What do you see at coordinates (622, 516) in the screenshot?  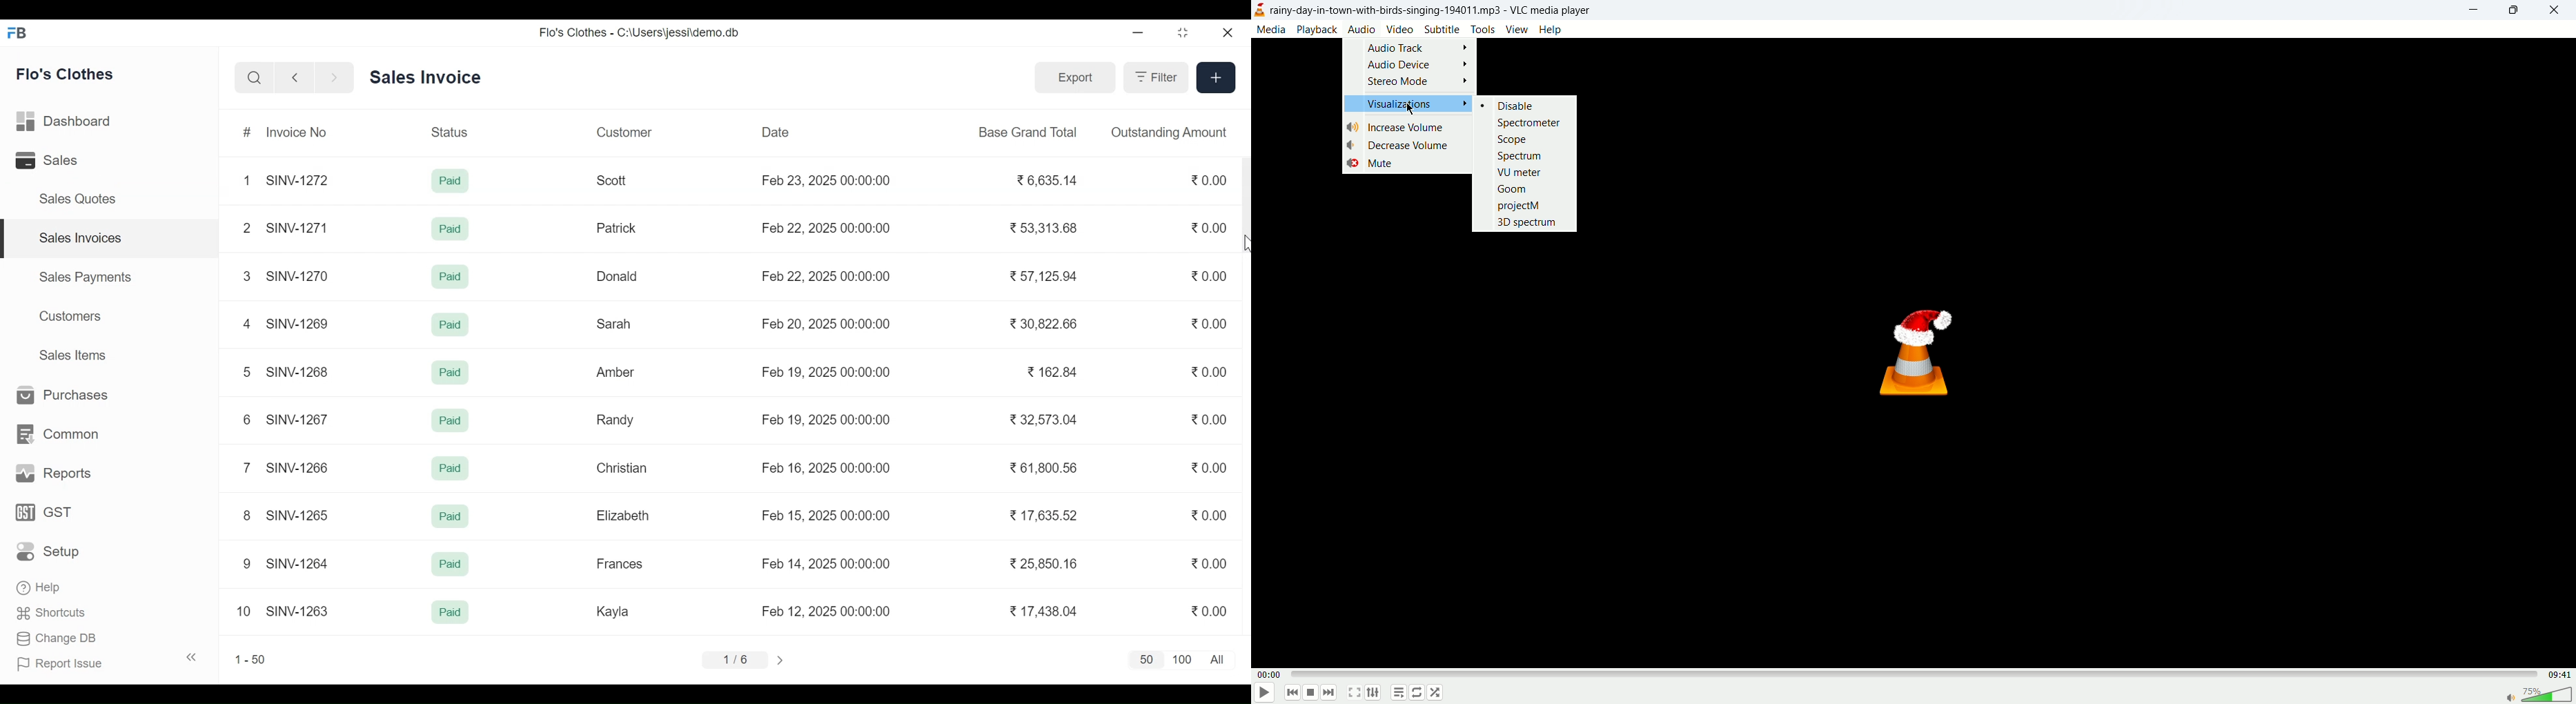 I see `Elizabeth` at bounding box center [622, 516].